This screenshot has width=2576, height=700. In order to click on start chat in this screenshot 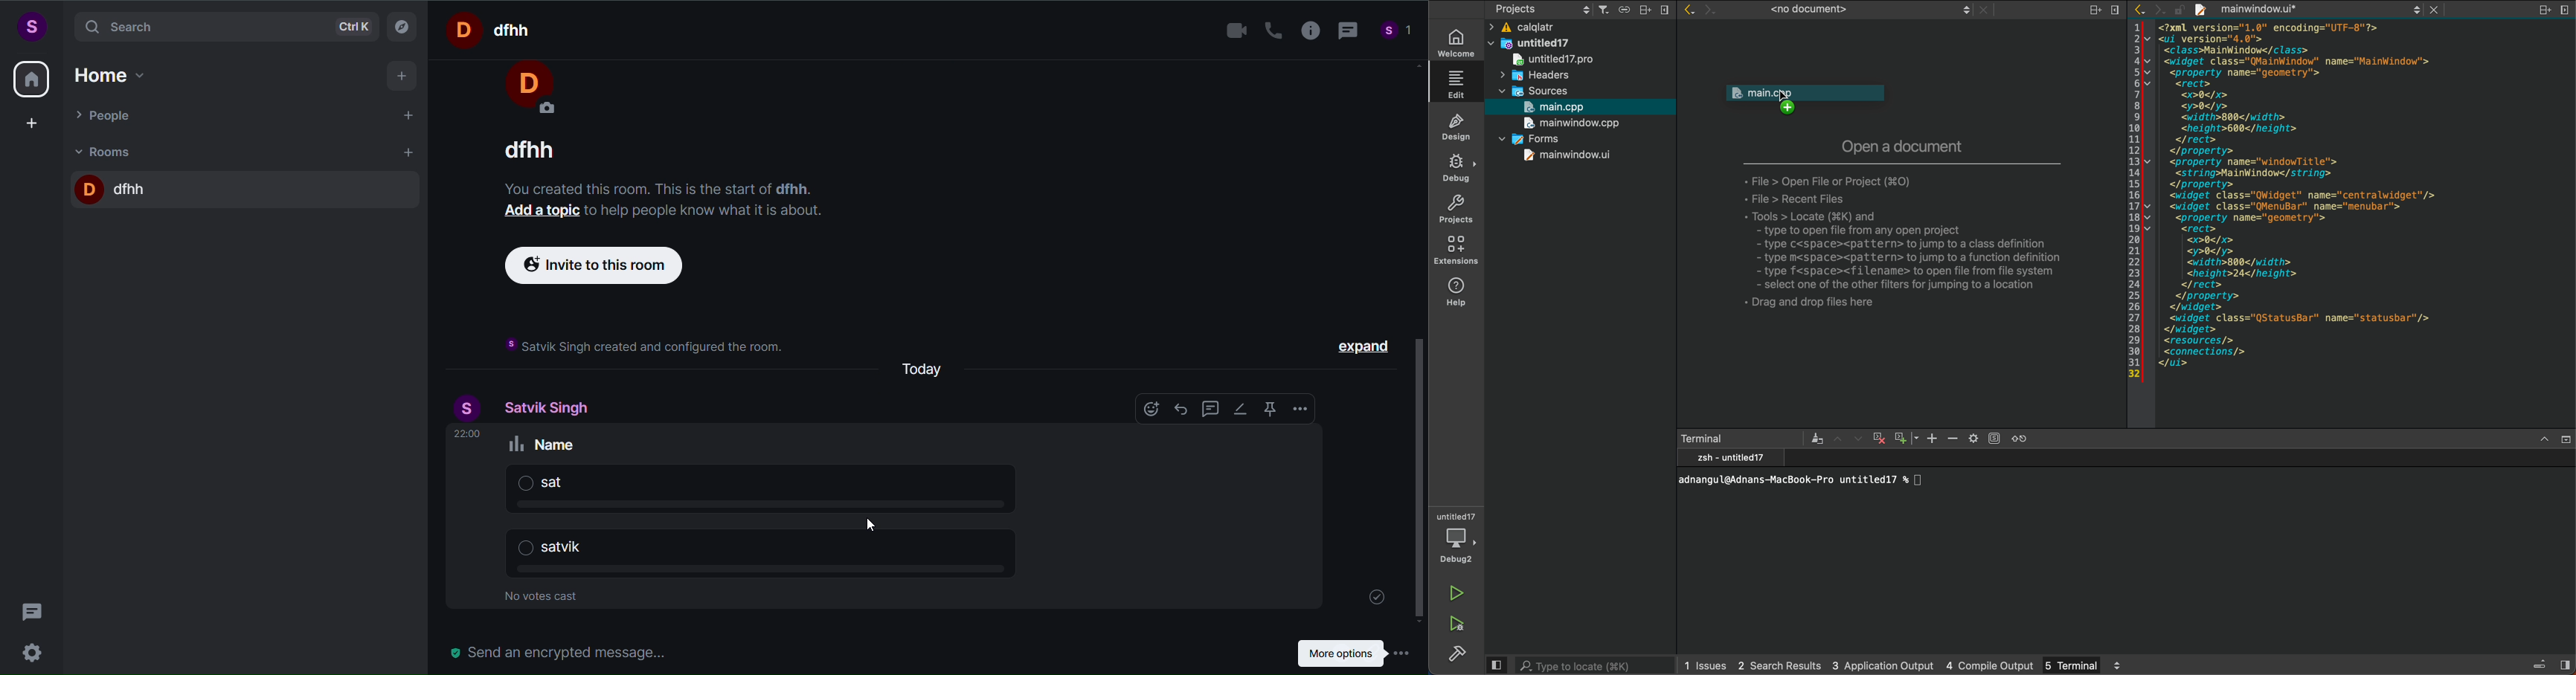, I will do `click(410, 117)`.